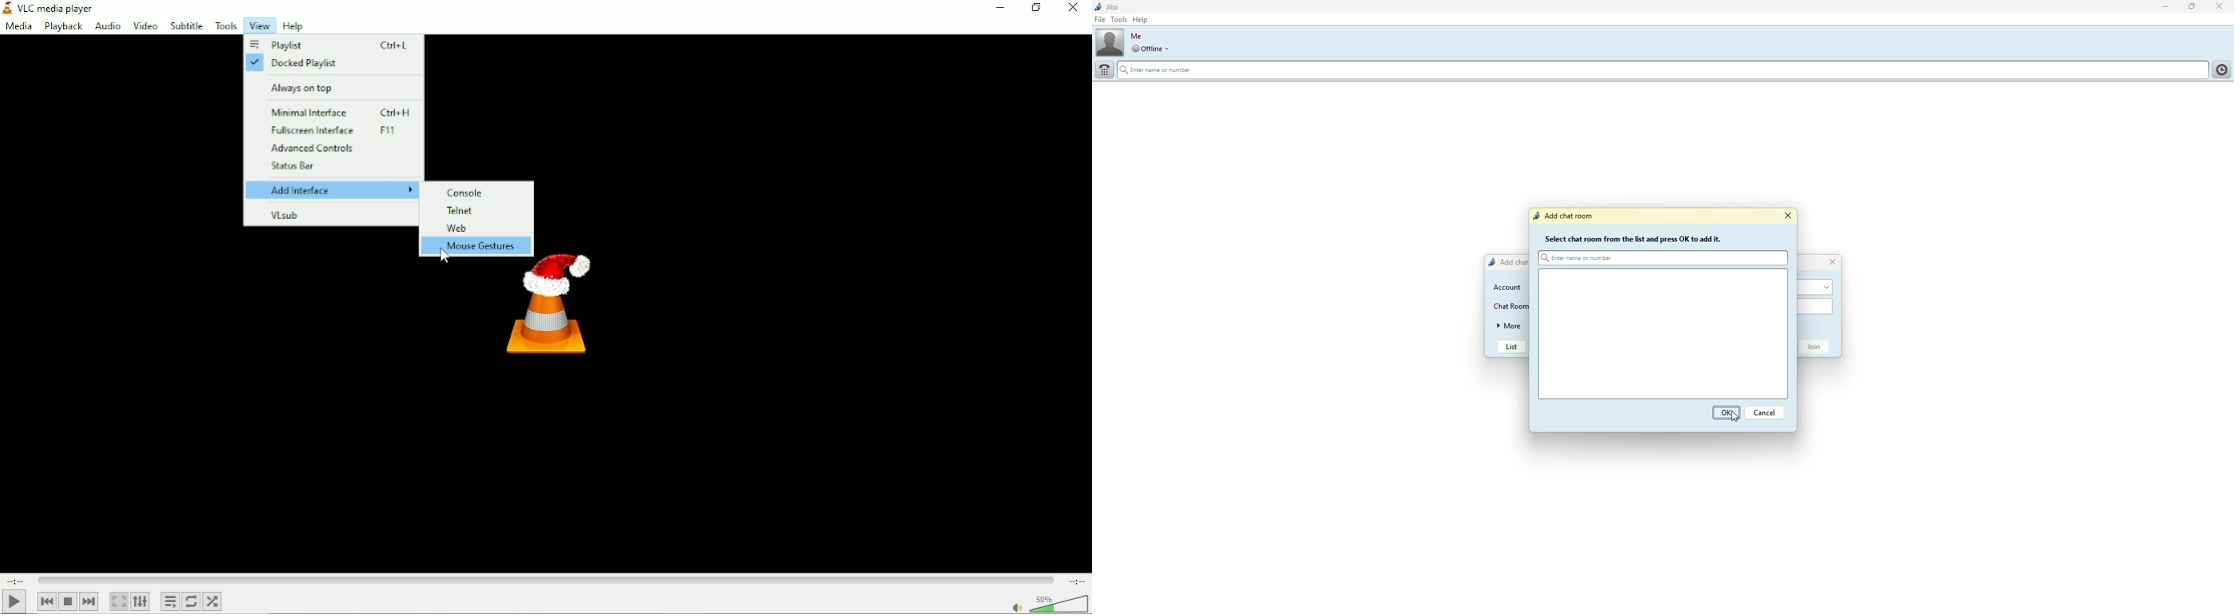  Describe the element at coordinates (1038, 9) in the screenshot. I see `Restore down` at that location.